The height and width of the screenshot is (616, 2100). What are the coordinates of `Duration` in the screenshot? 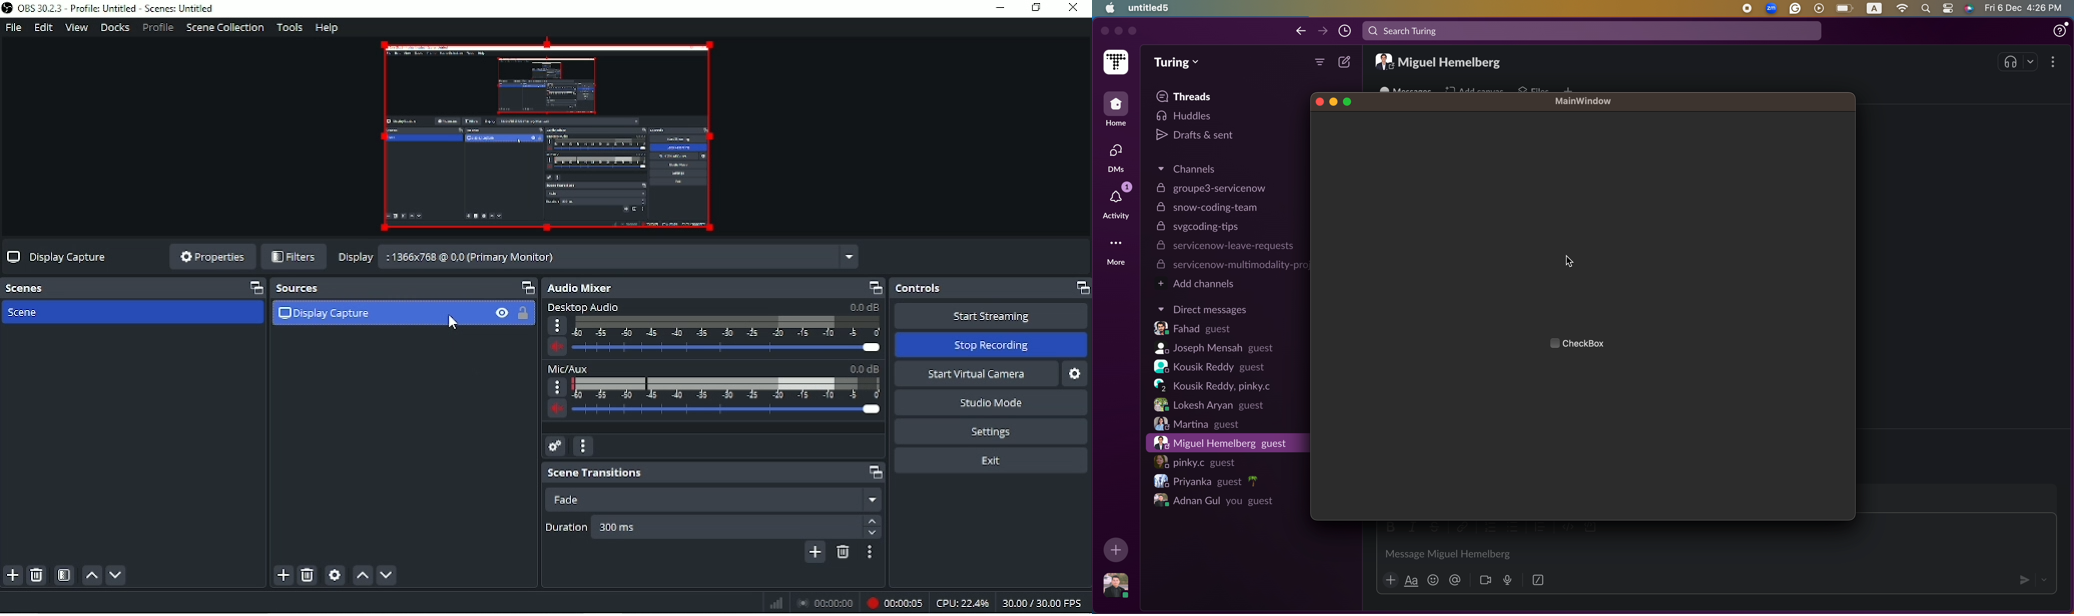 It's located at (565, 527).